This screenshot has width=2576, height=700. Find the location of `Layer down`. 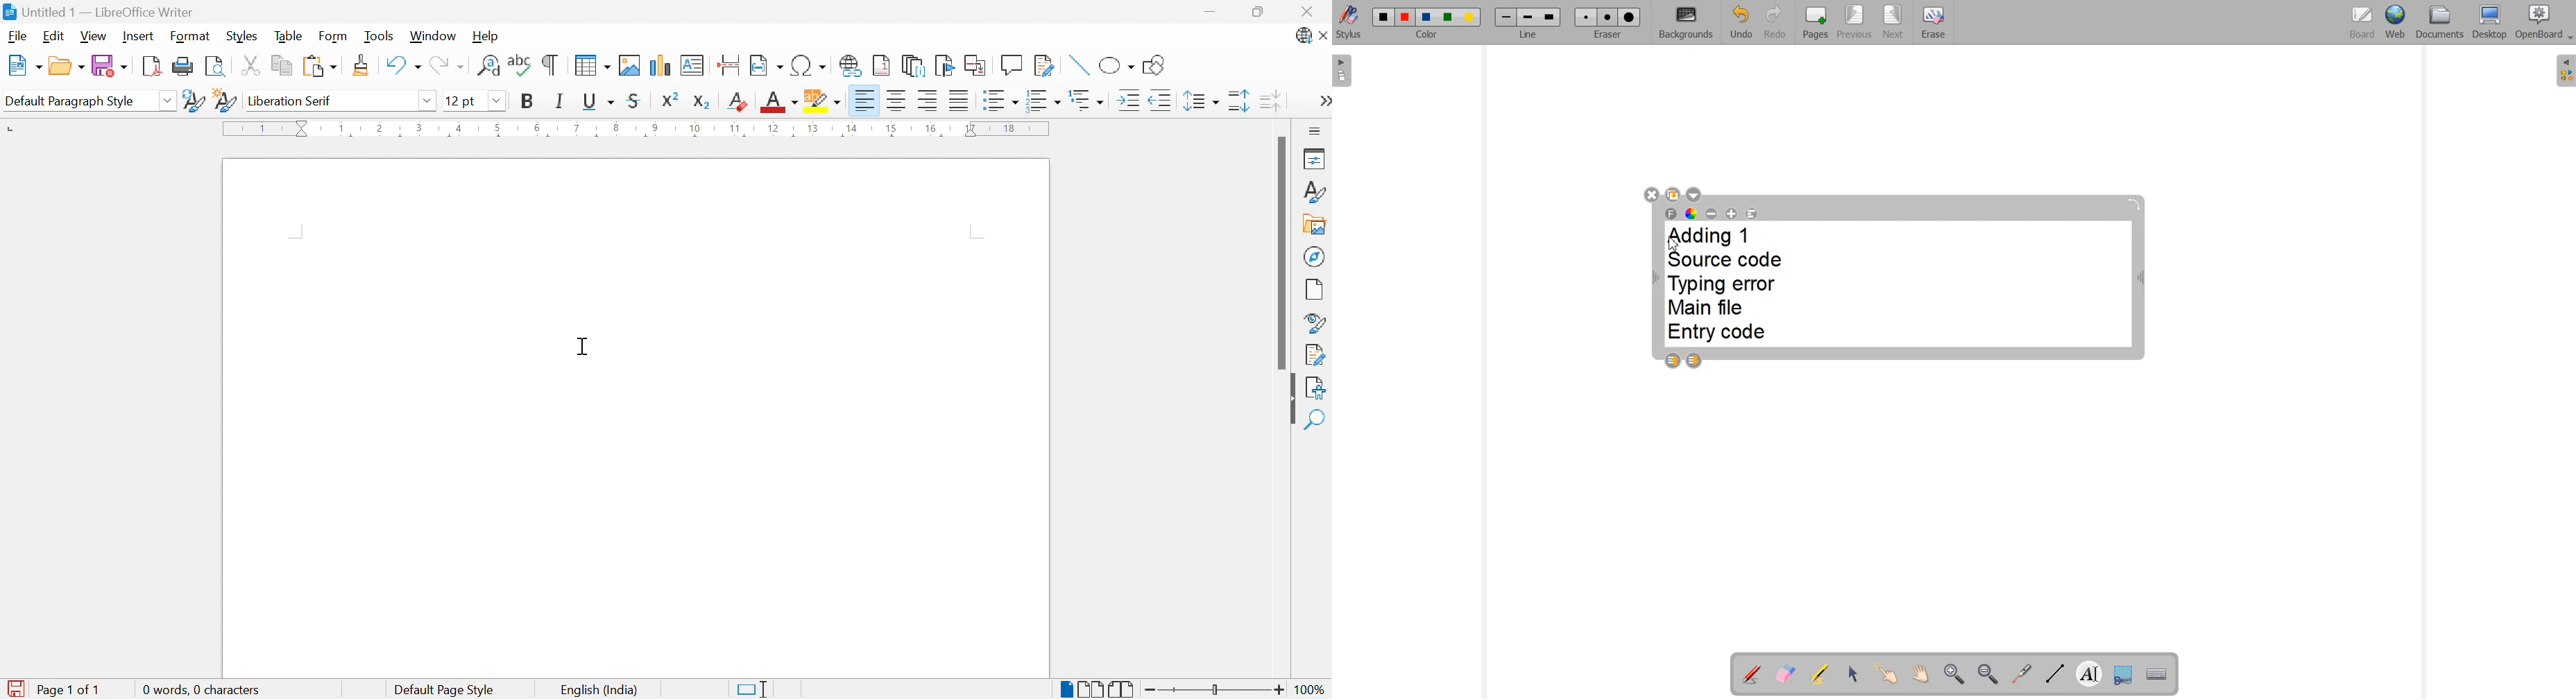

Layer down is located at coordinates (1694, 361).